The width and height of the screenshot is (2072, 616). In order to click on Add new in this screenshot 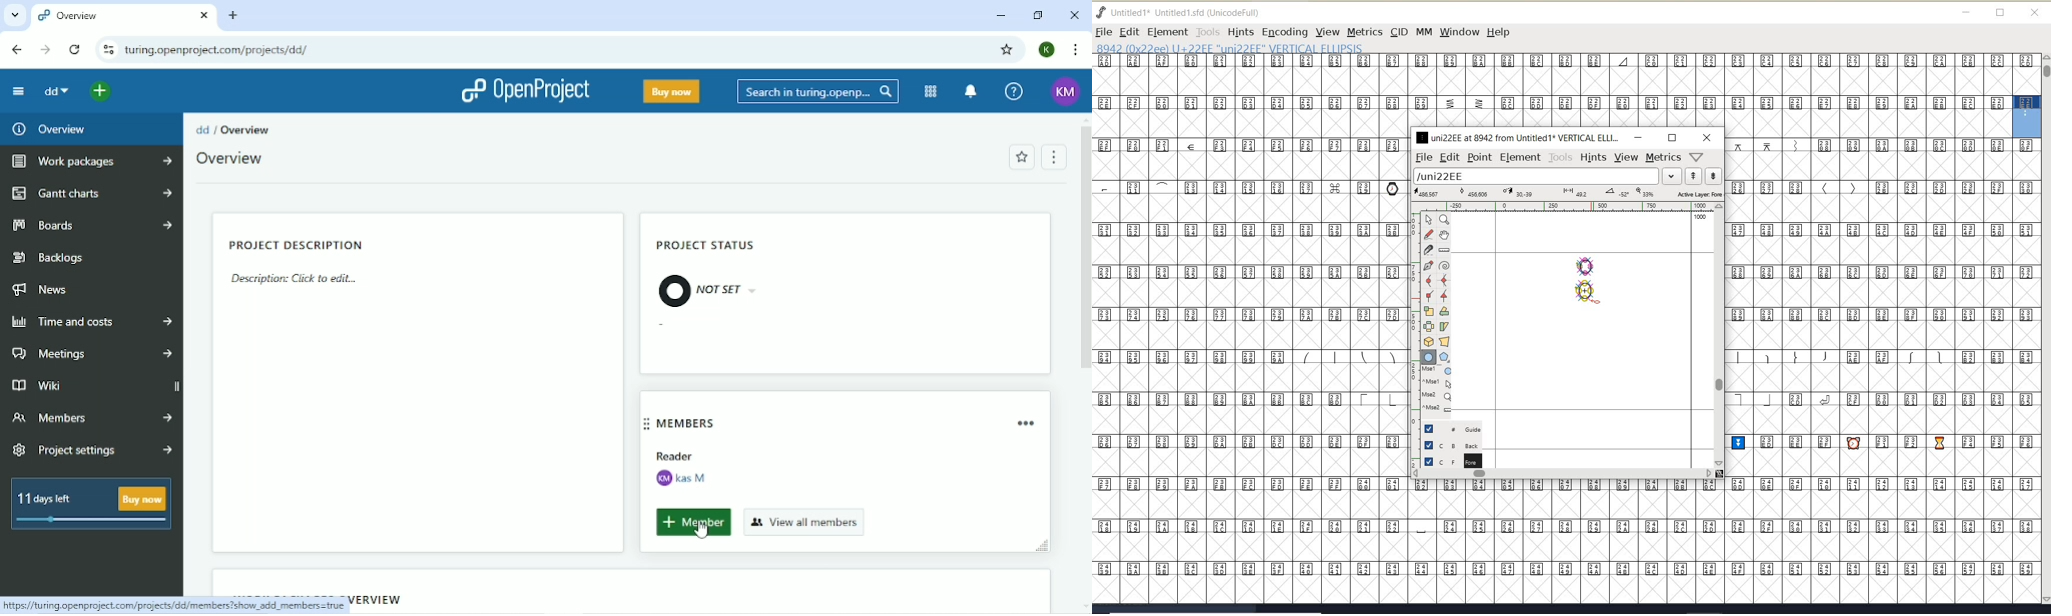, I will do `click(102, 90)`.